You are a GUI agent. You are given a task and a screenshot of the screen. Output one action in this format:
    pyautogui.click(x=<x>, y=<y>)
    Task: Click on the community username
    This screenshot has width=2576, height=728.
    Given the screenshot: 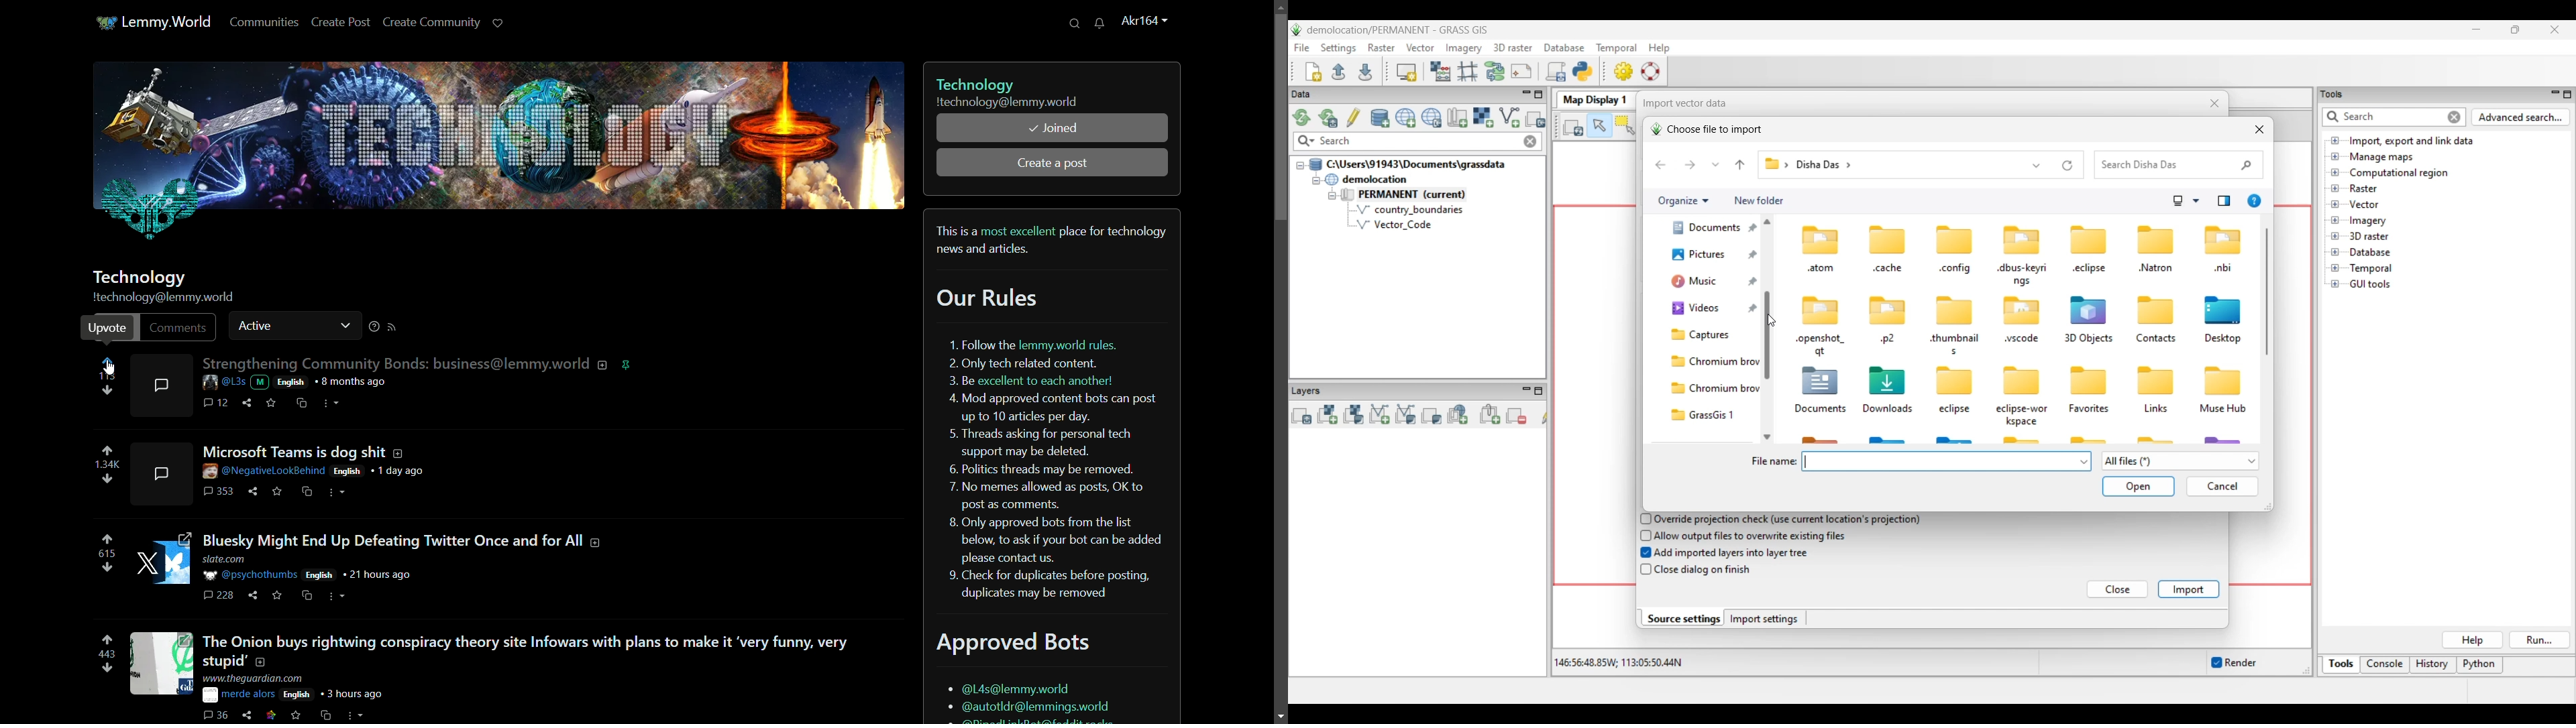 What is the action you would take?
    pyautogui.click(x=1008, y=103)
    